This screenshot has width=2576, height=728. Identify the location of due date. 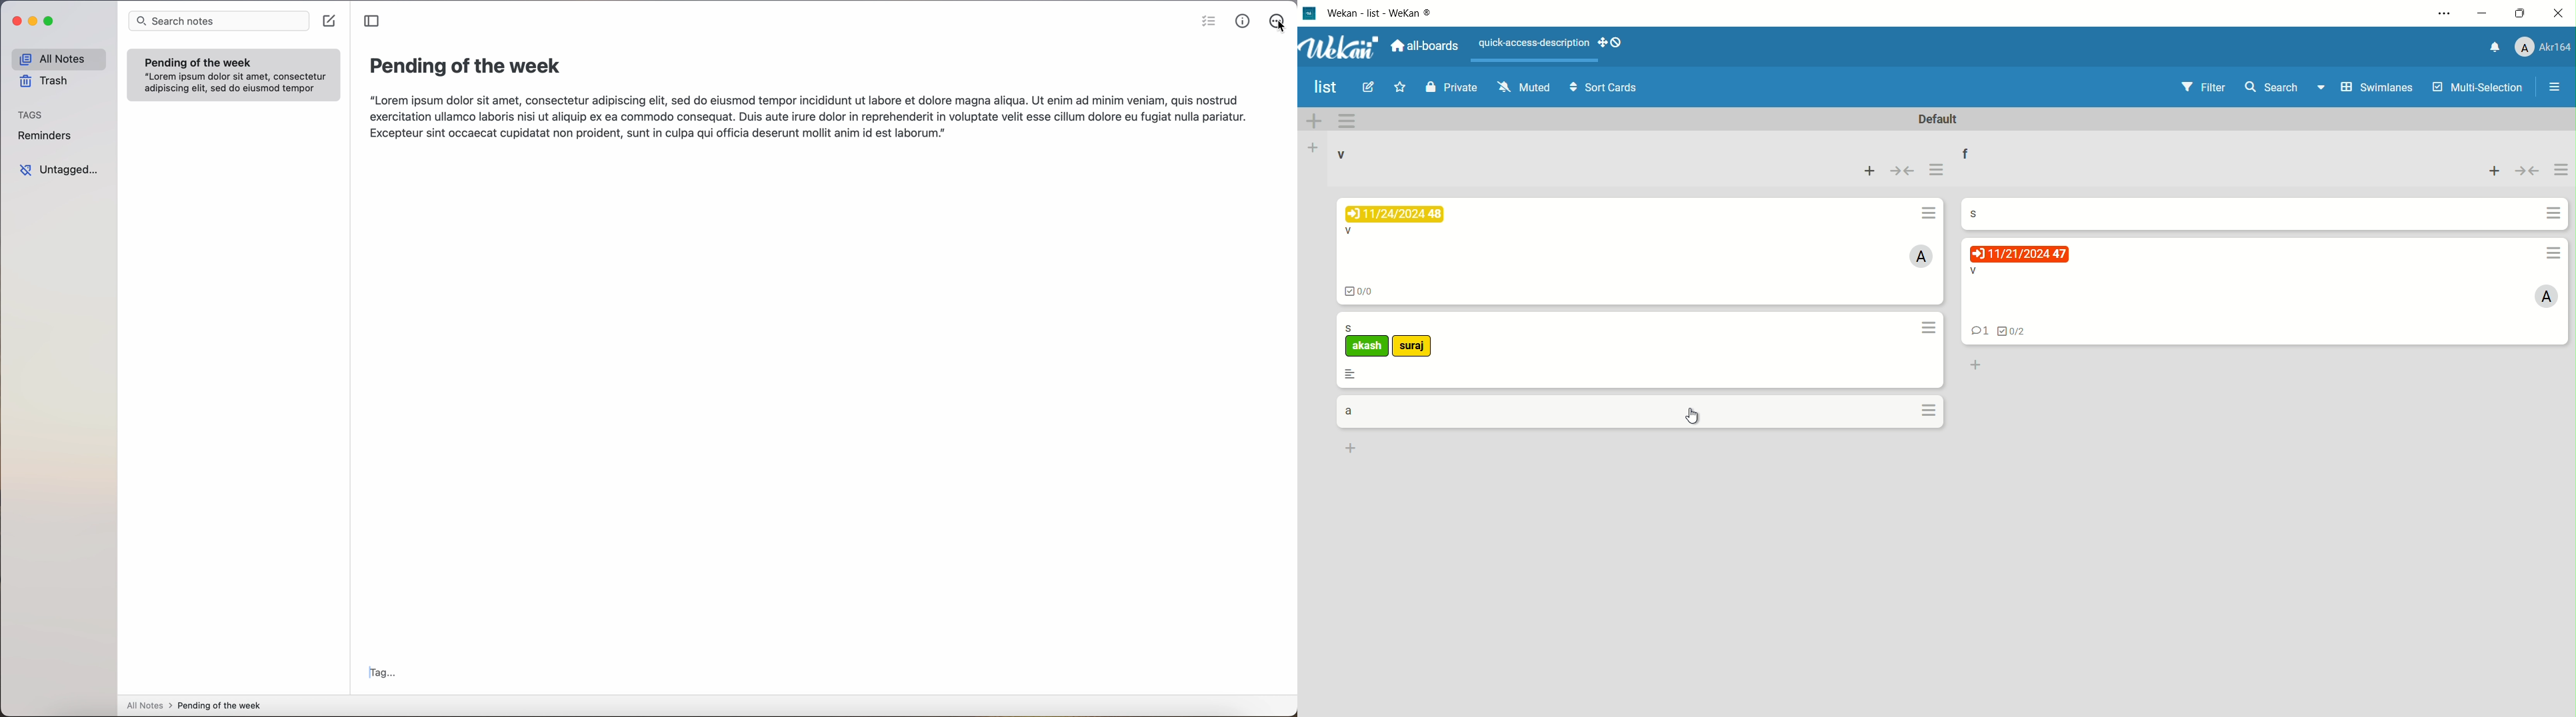
(1394, 214).